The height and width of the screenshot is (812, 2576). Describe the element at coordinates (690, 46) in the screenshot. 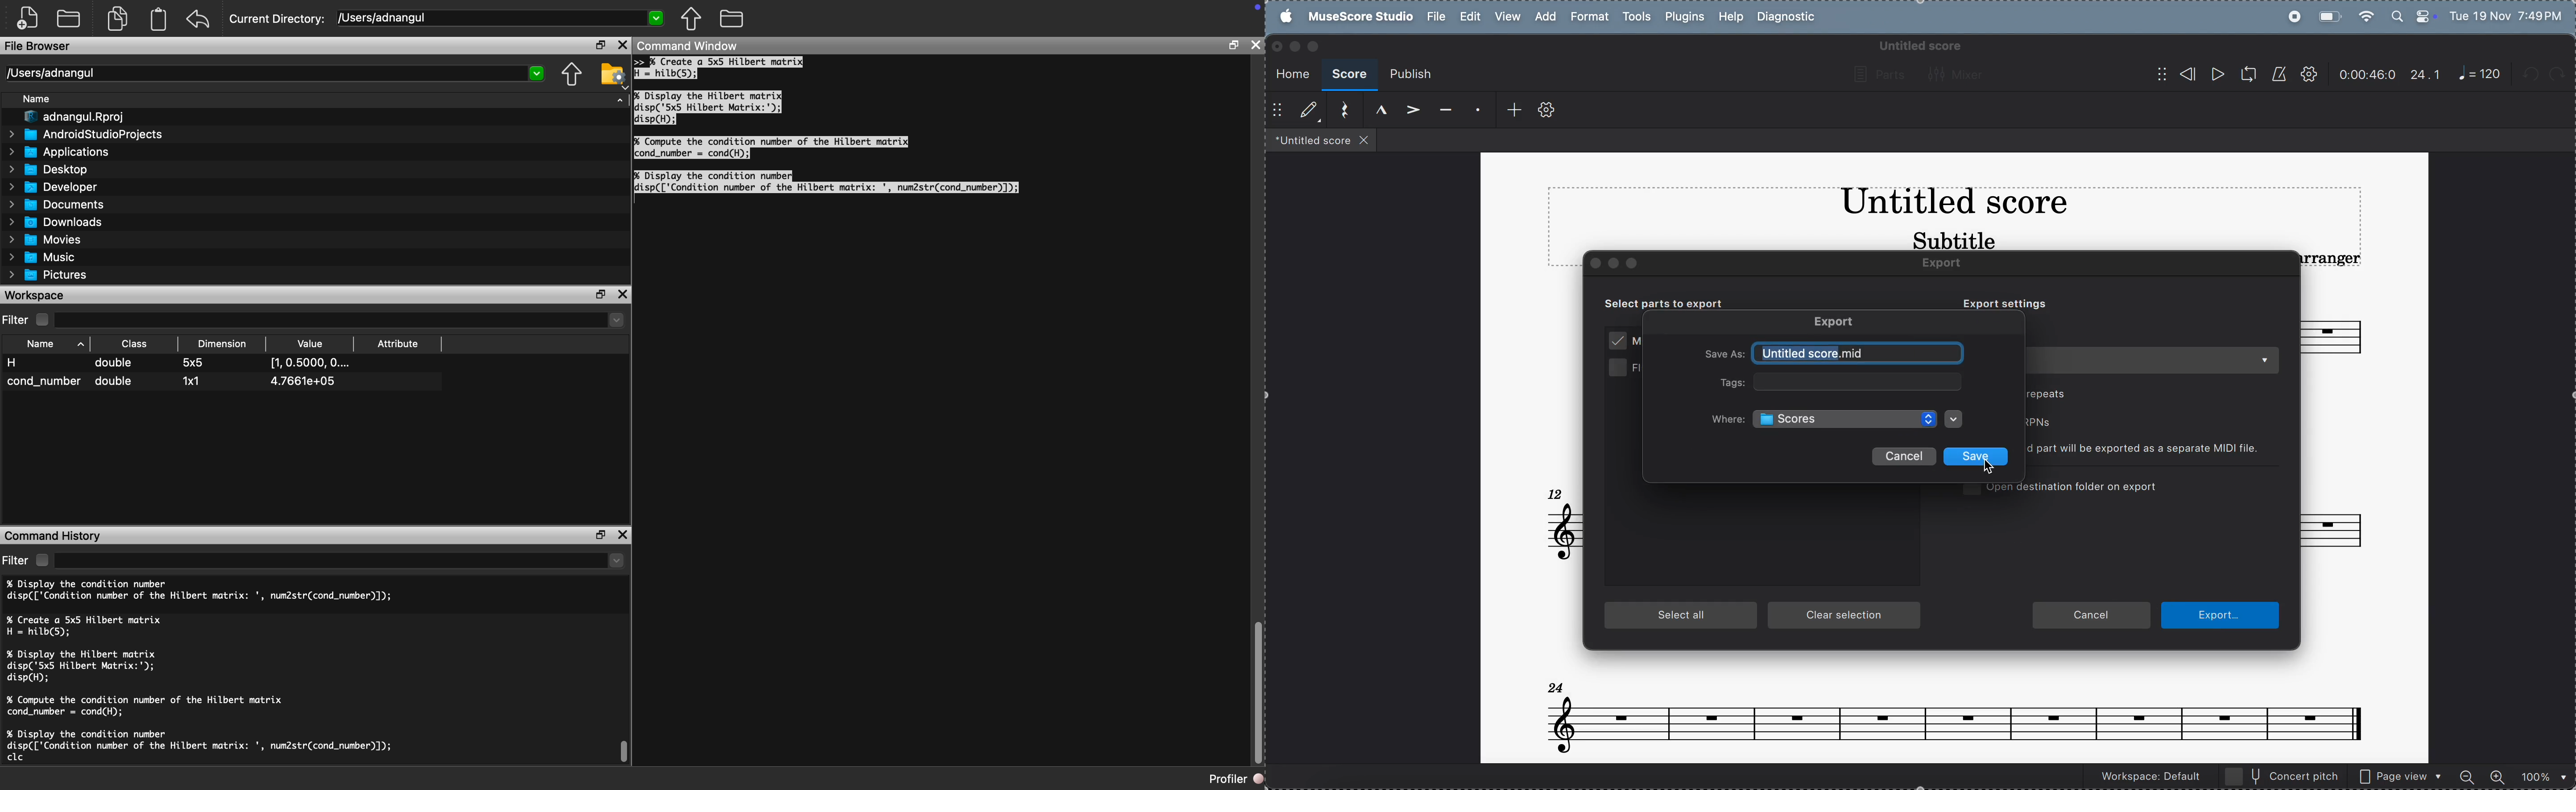

I see `Command Window` at that location.